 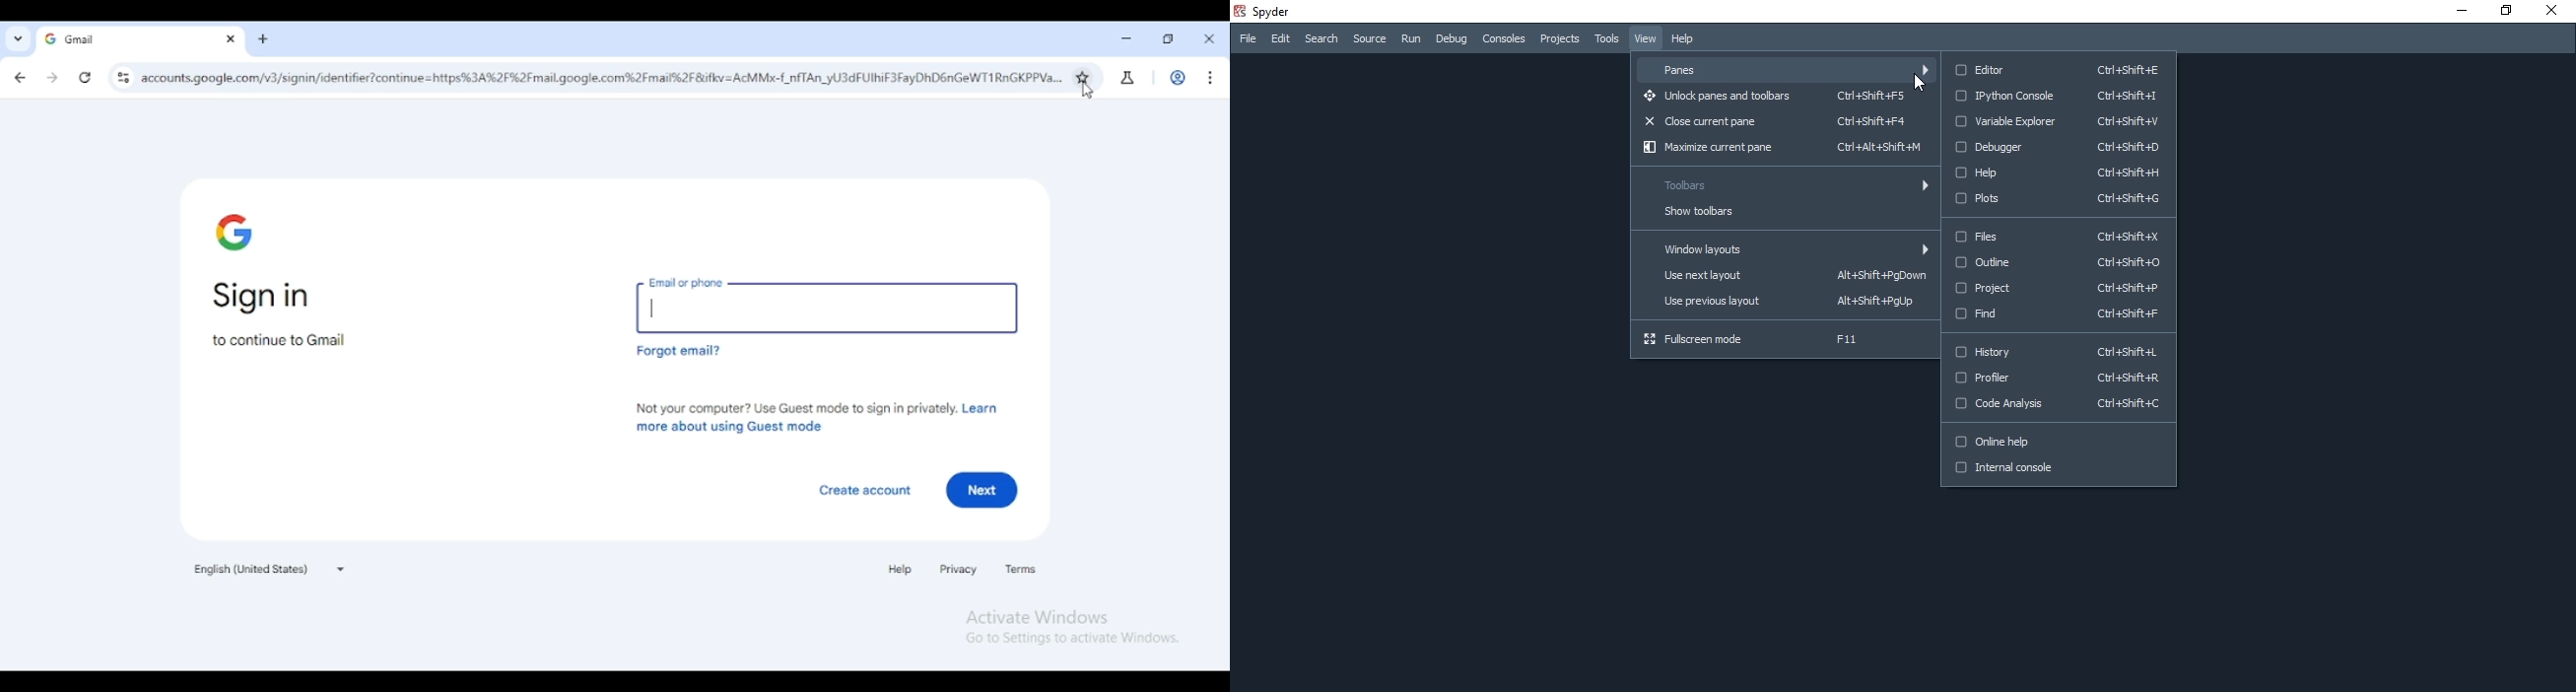 What do you see at coordinates (2056, 314) in the screenshot?
I see `Find` at bounding box center [2056, 314].